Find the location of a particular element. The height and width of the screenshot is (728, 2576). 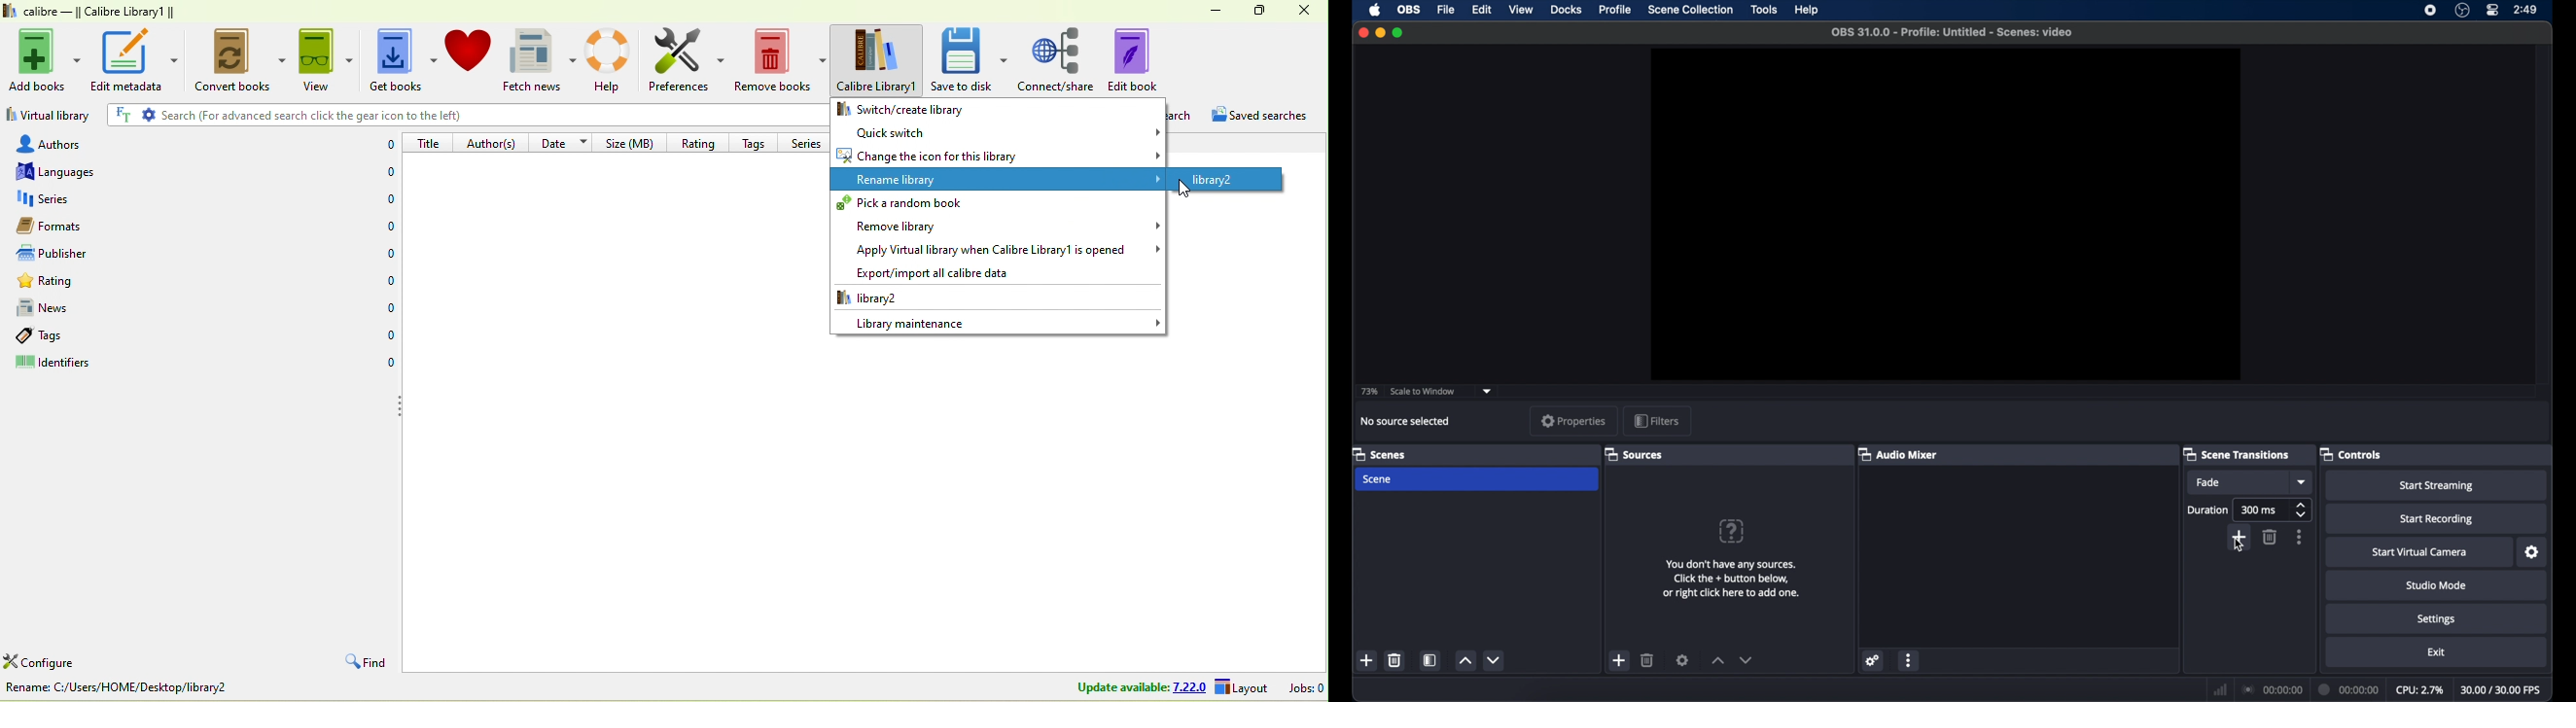

profile is located at coordinates (1616, 10).